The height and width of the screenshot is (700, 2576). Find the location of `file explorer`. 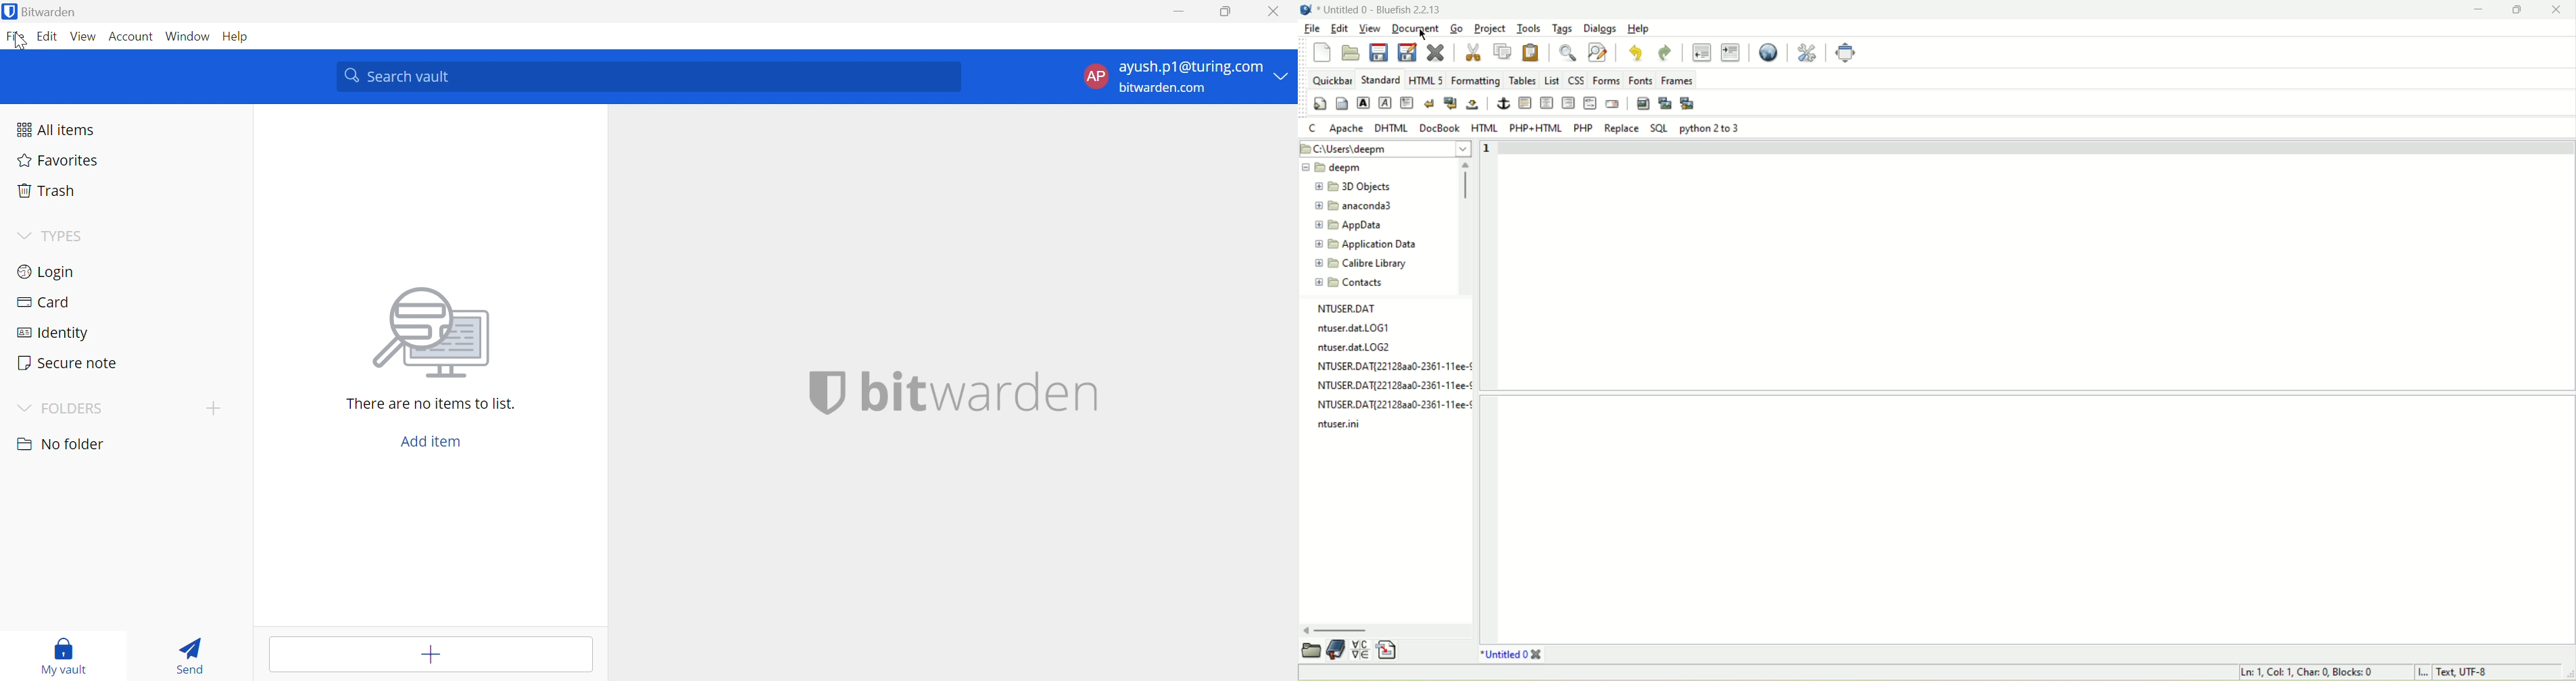

file explorer is located at coordinates (1311, 650).